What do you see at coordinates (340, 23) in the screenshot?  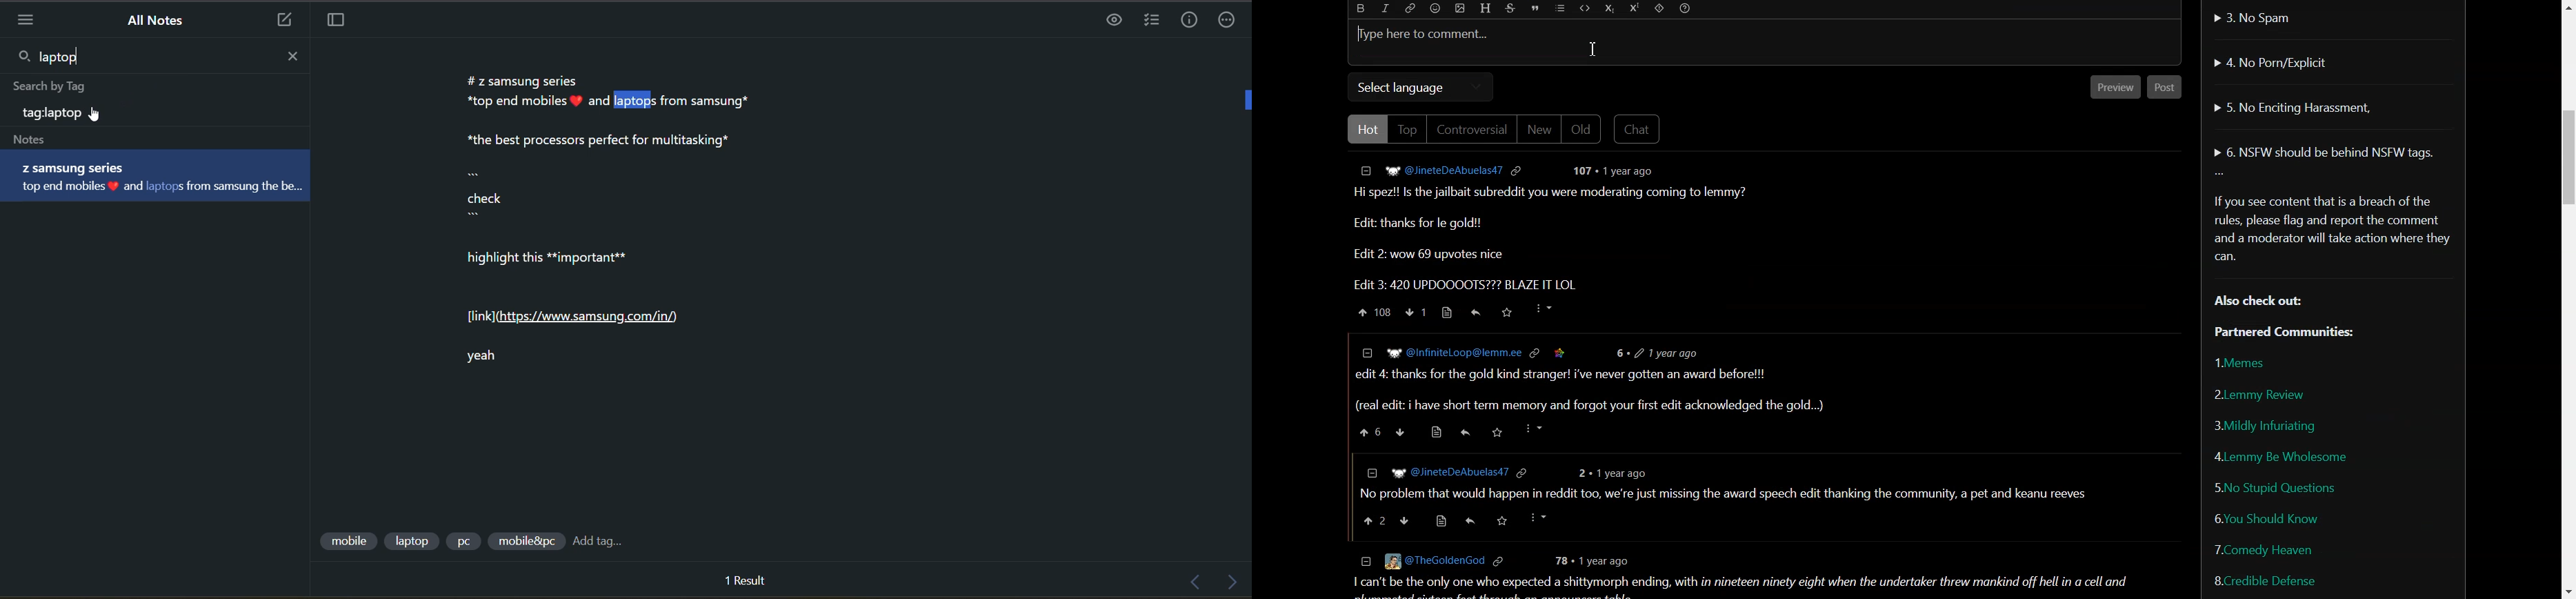 I see `toggle focus mode` at bounding box center [340, 23].